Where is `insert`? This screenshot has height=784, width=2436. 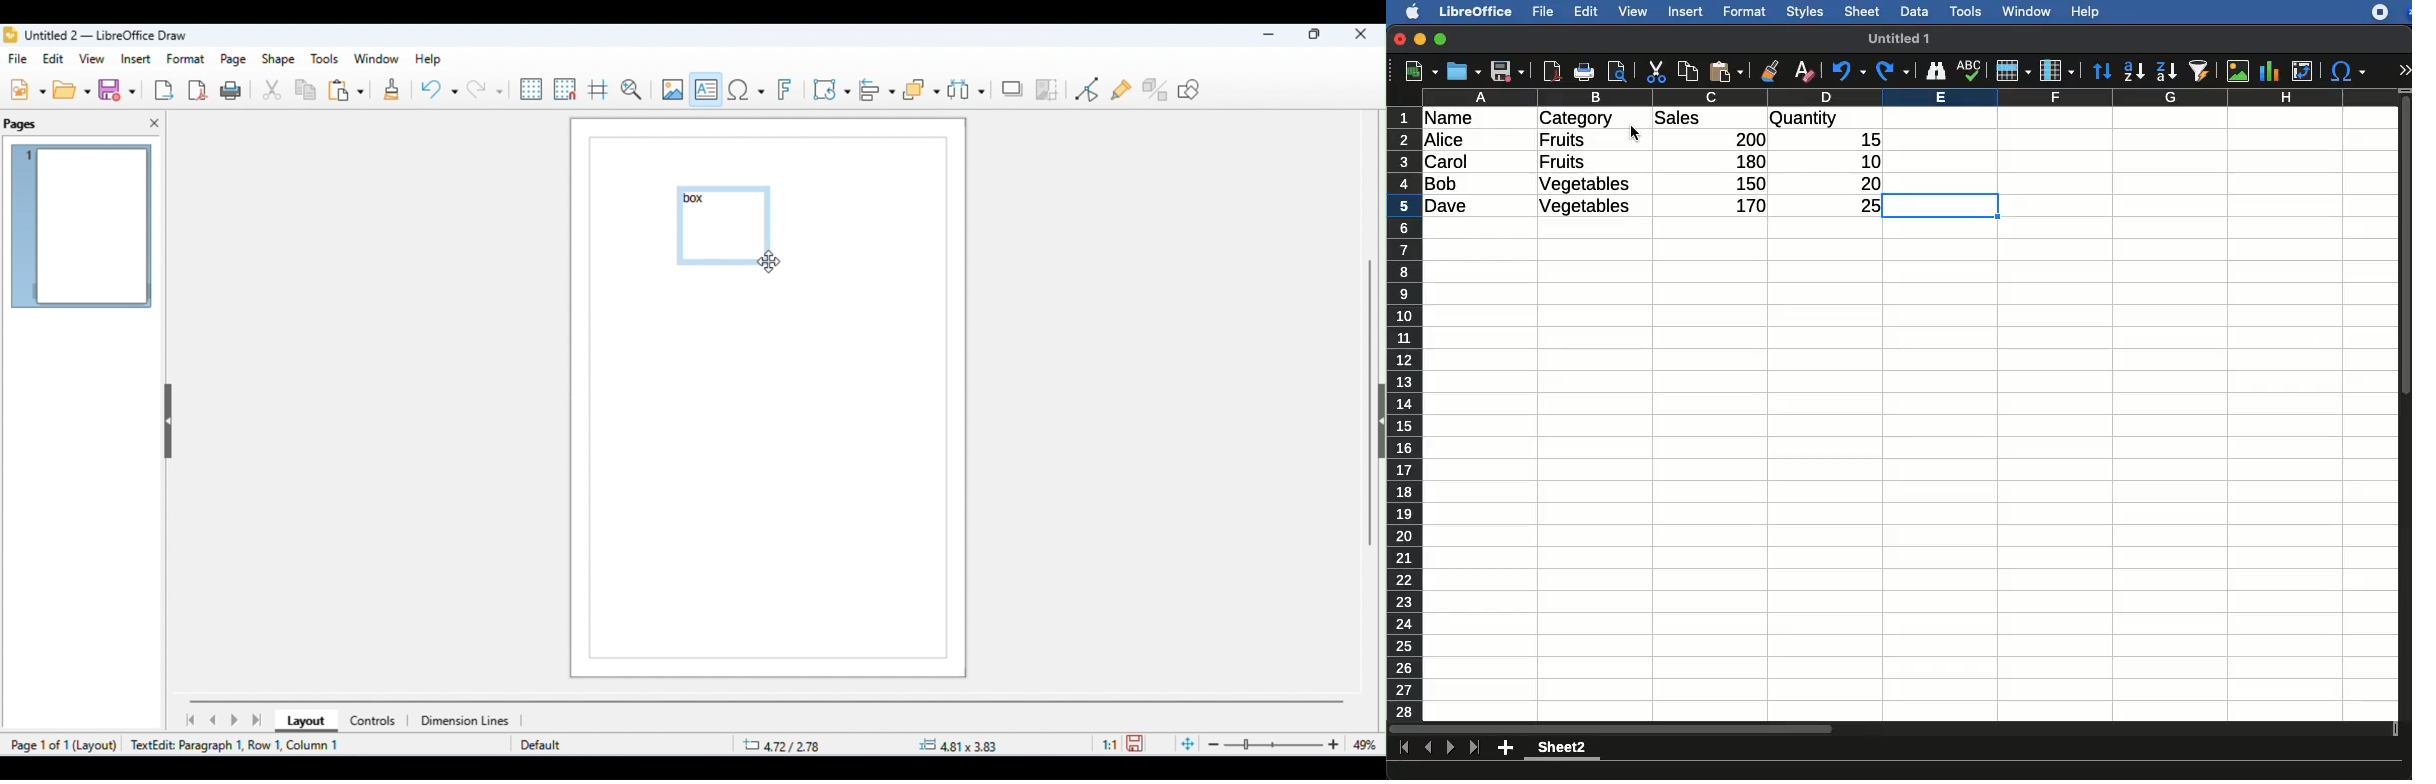
insert is located at coordinates (136, 58).